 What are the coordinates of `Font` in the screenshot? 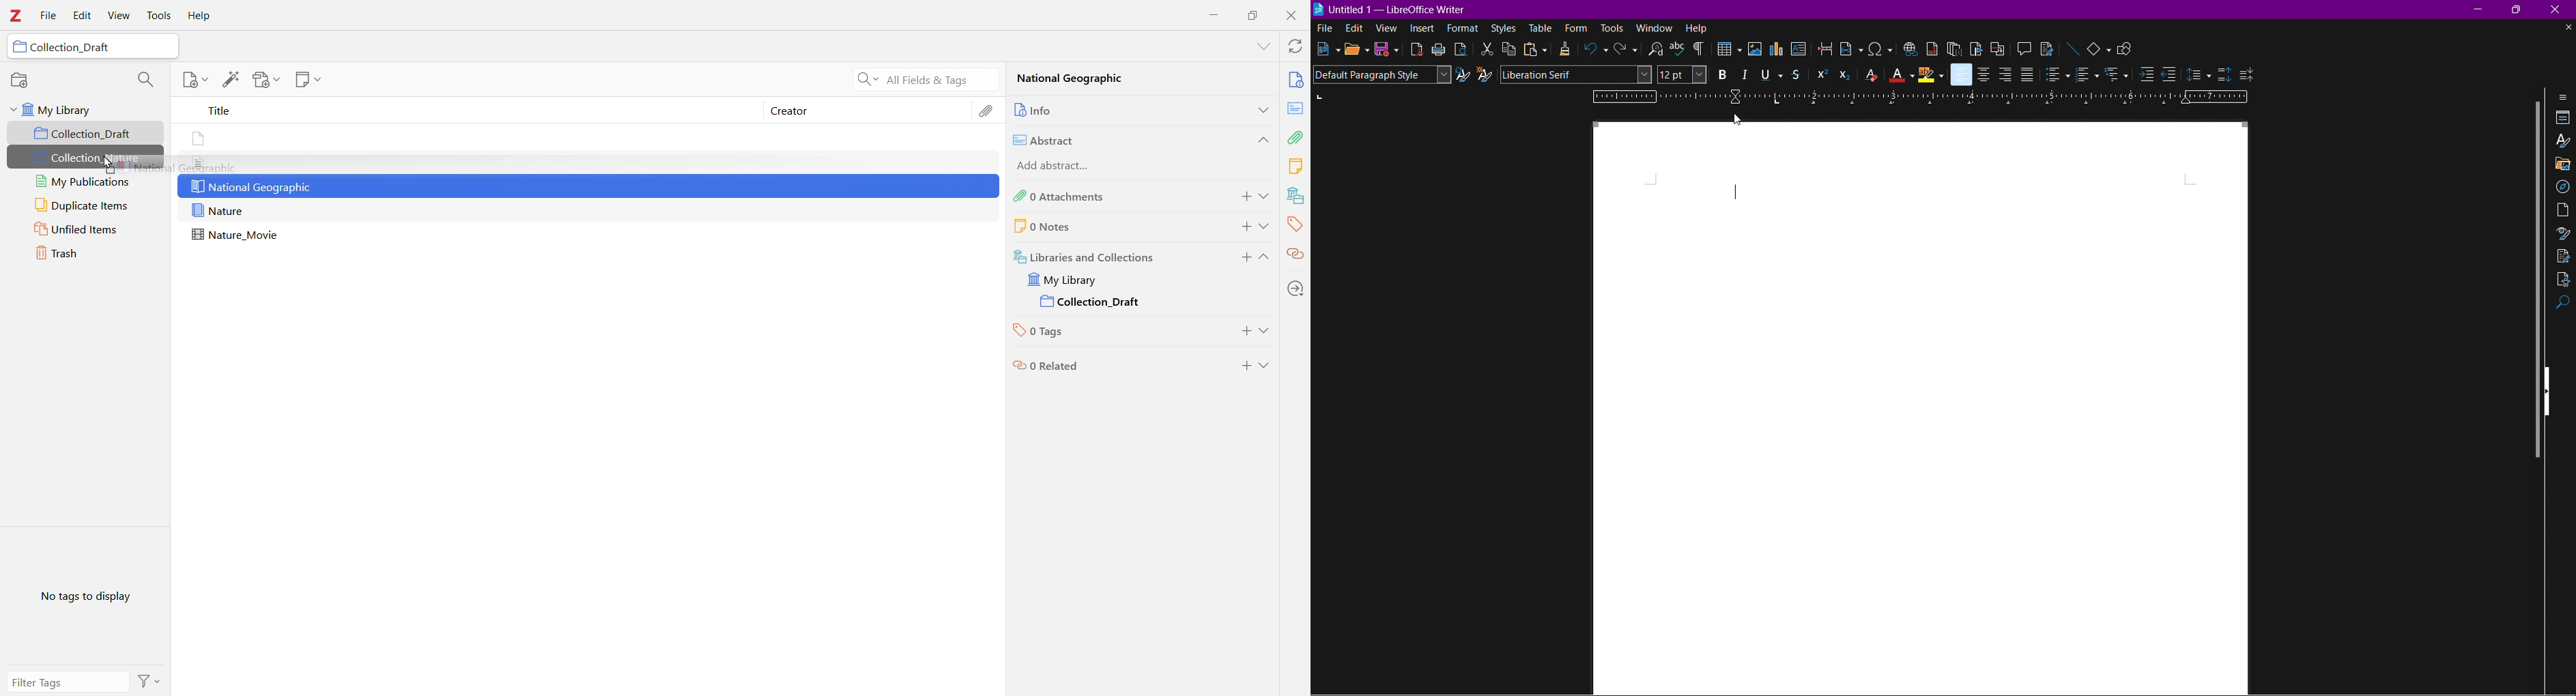 It's located at (1577, 75).